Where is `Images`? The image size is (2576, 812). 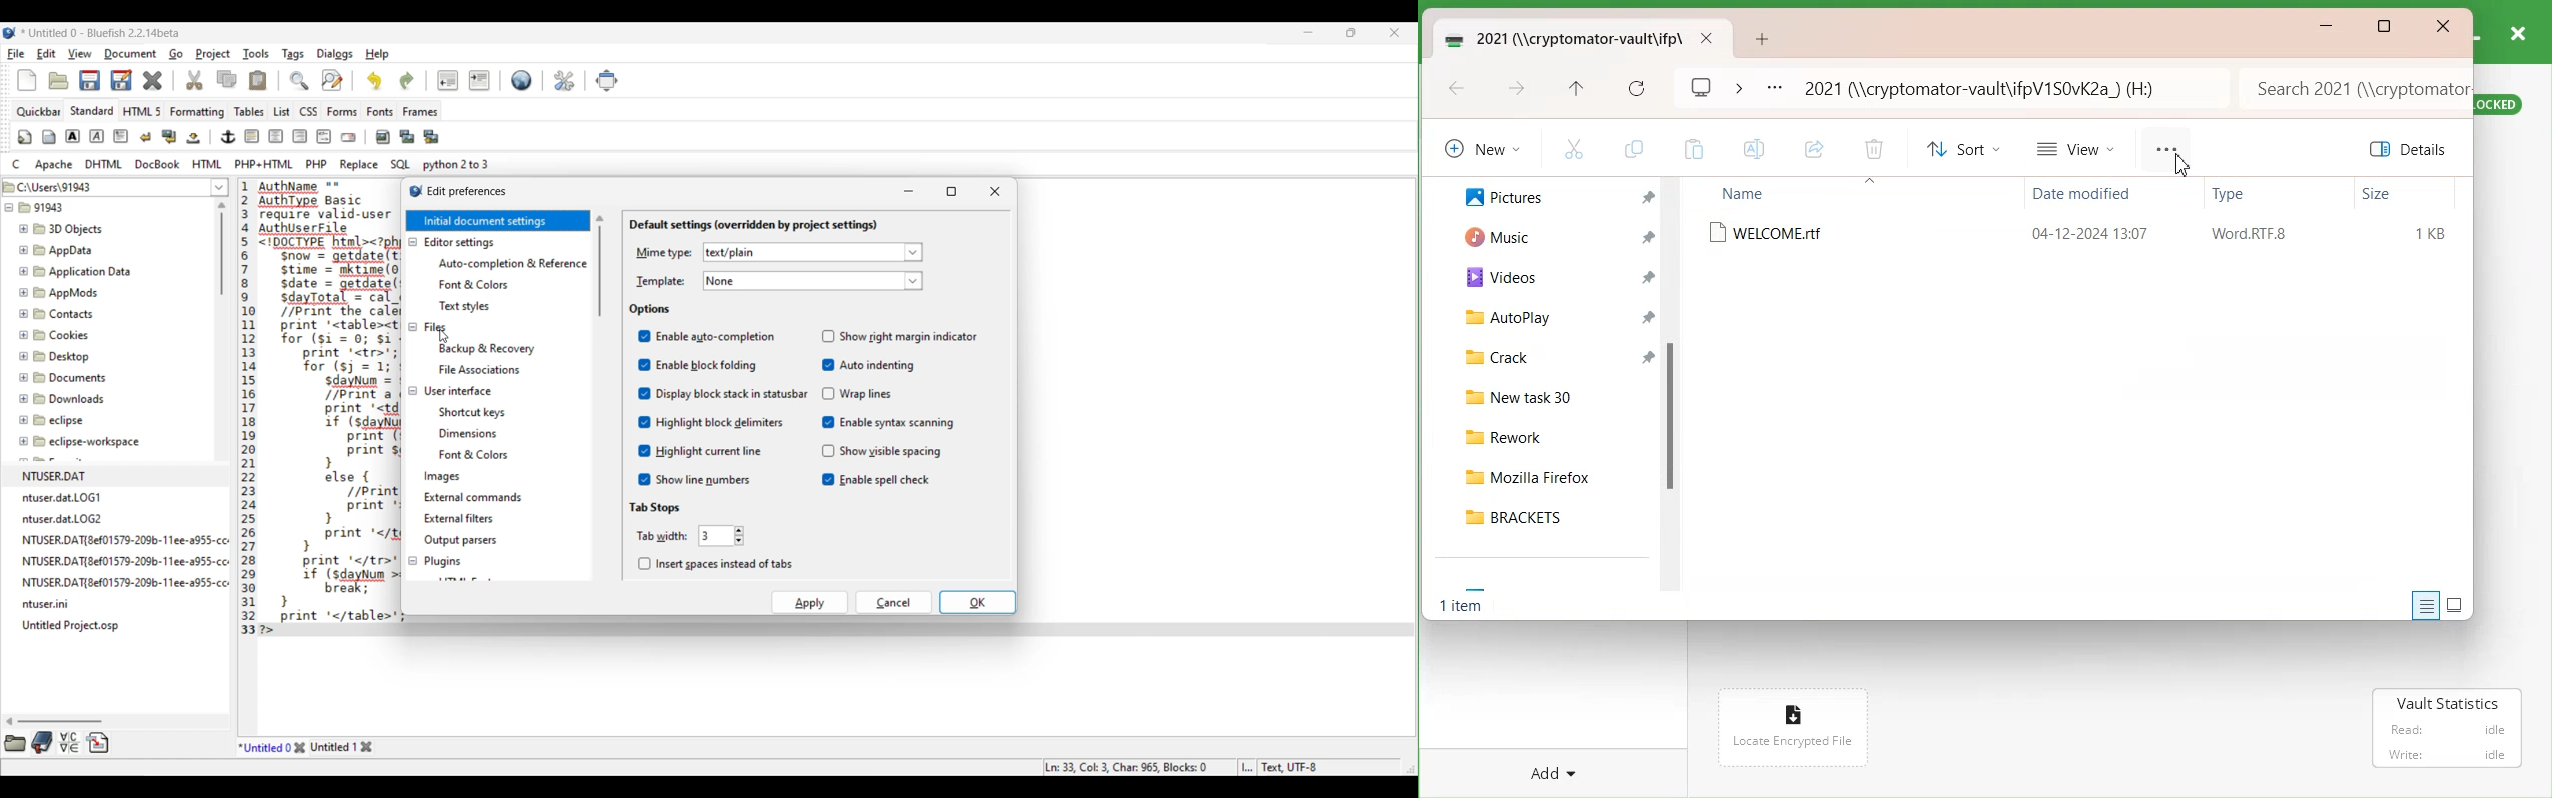 Images is located at coordinates (443, 477).